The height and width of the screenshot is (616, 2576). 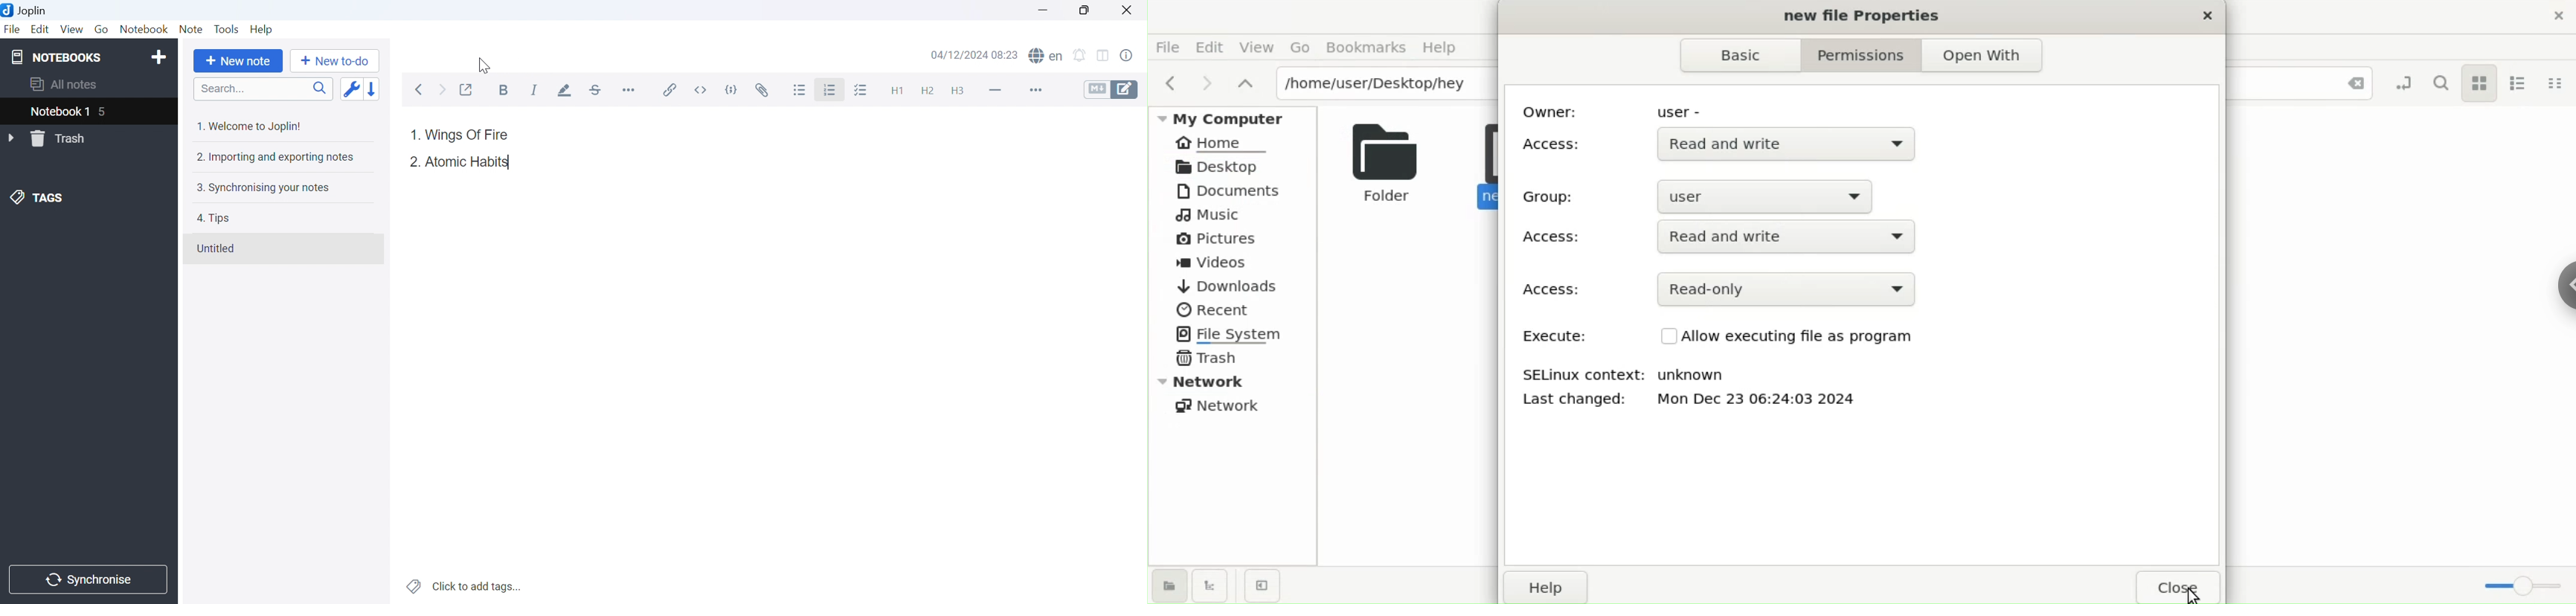 I want to click on Insert / edit link, so click(x=669, y=92).